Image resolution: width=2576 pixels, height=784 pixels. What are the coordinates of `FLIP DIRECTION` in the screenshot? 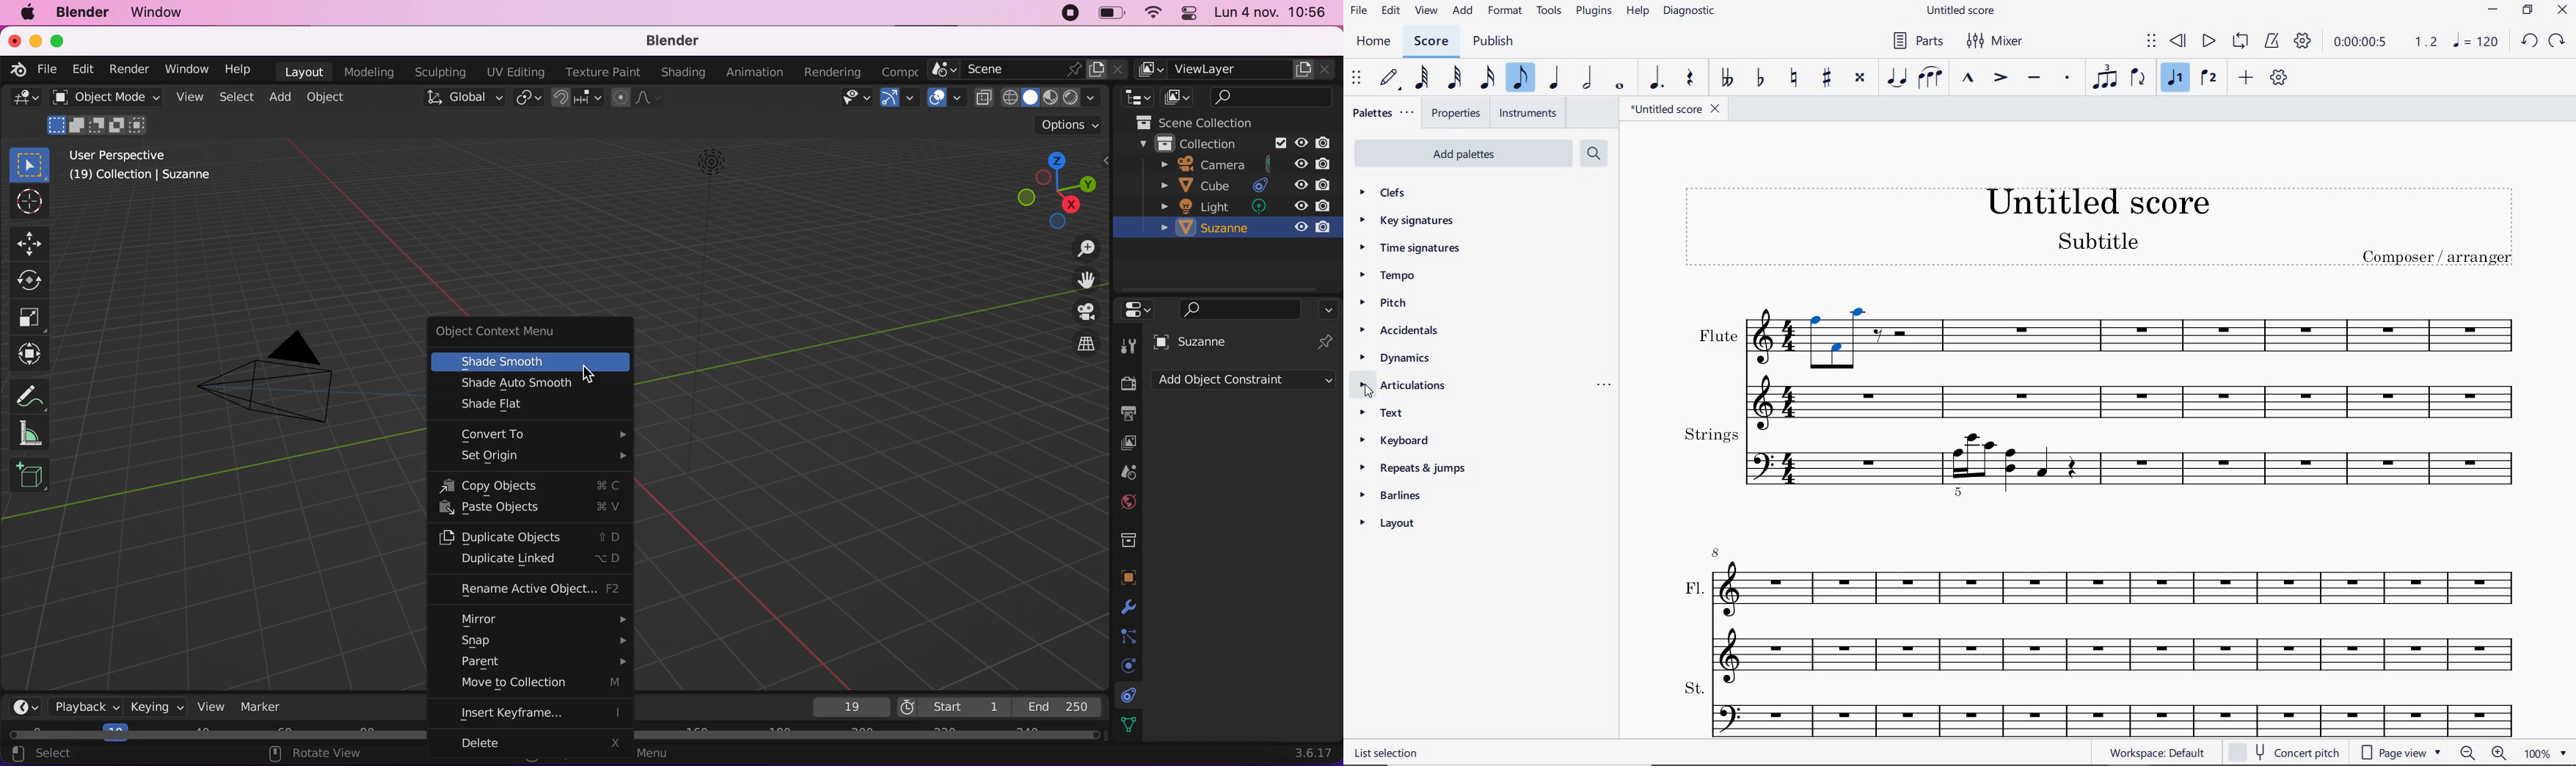 It's located at (2137, 79).